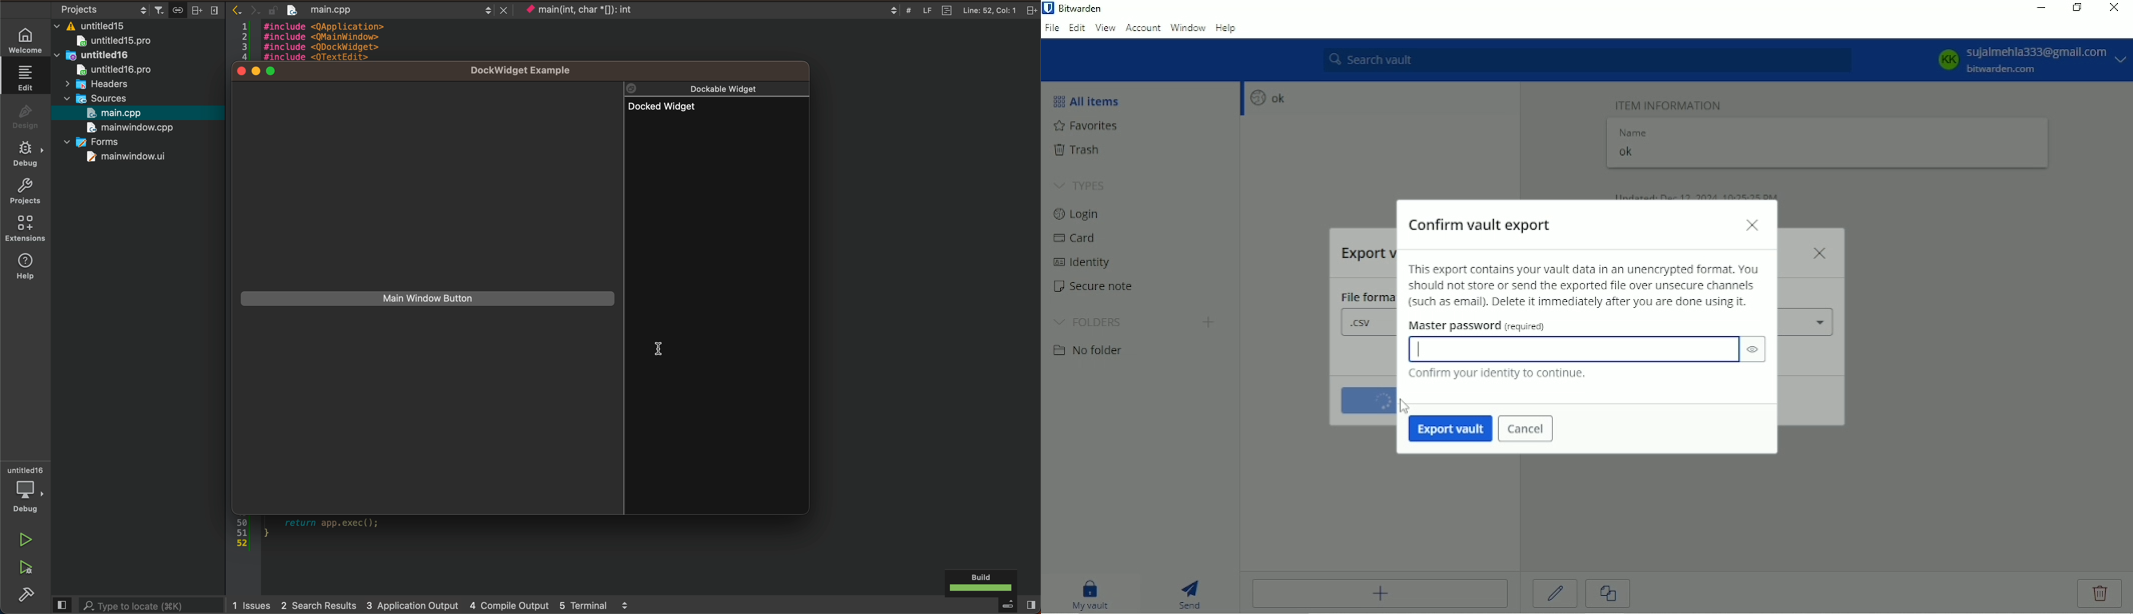 The image size is (2156, 616). Describe the element at coordinates (261, 72) in the screenshot. I see `window control buttons ` at that location.